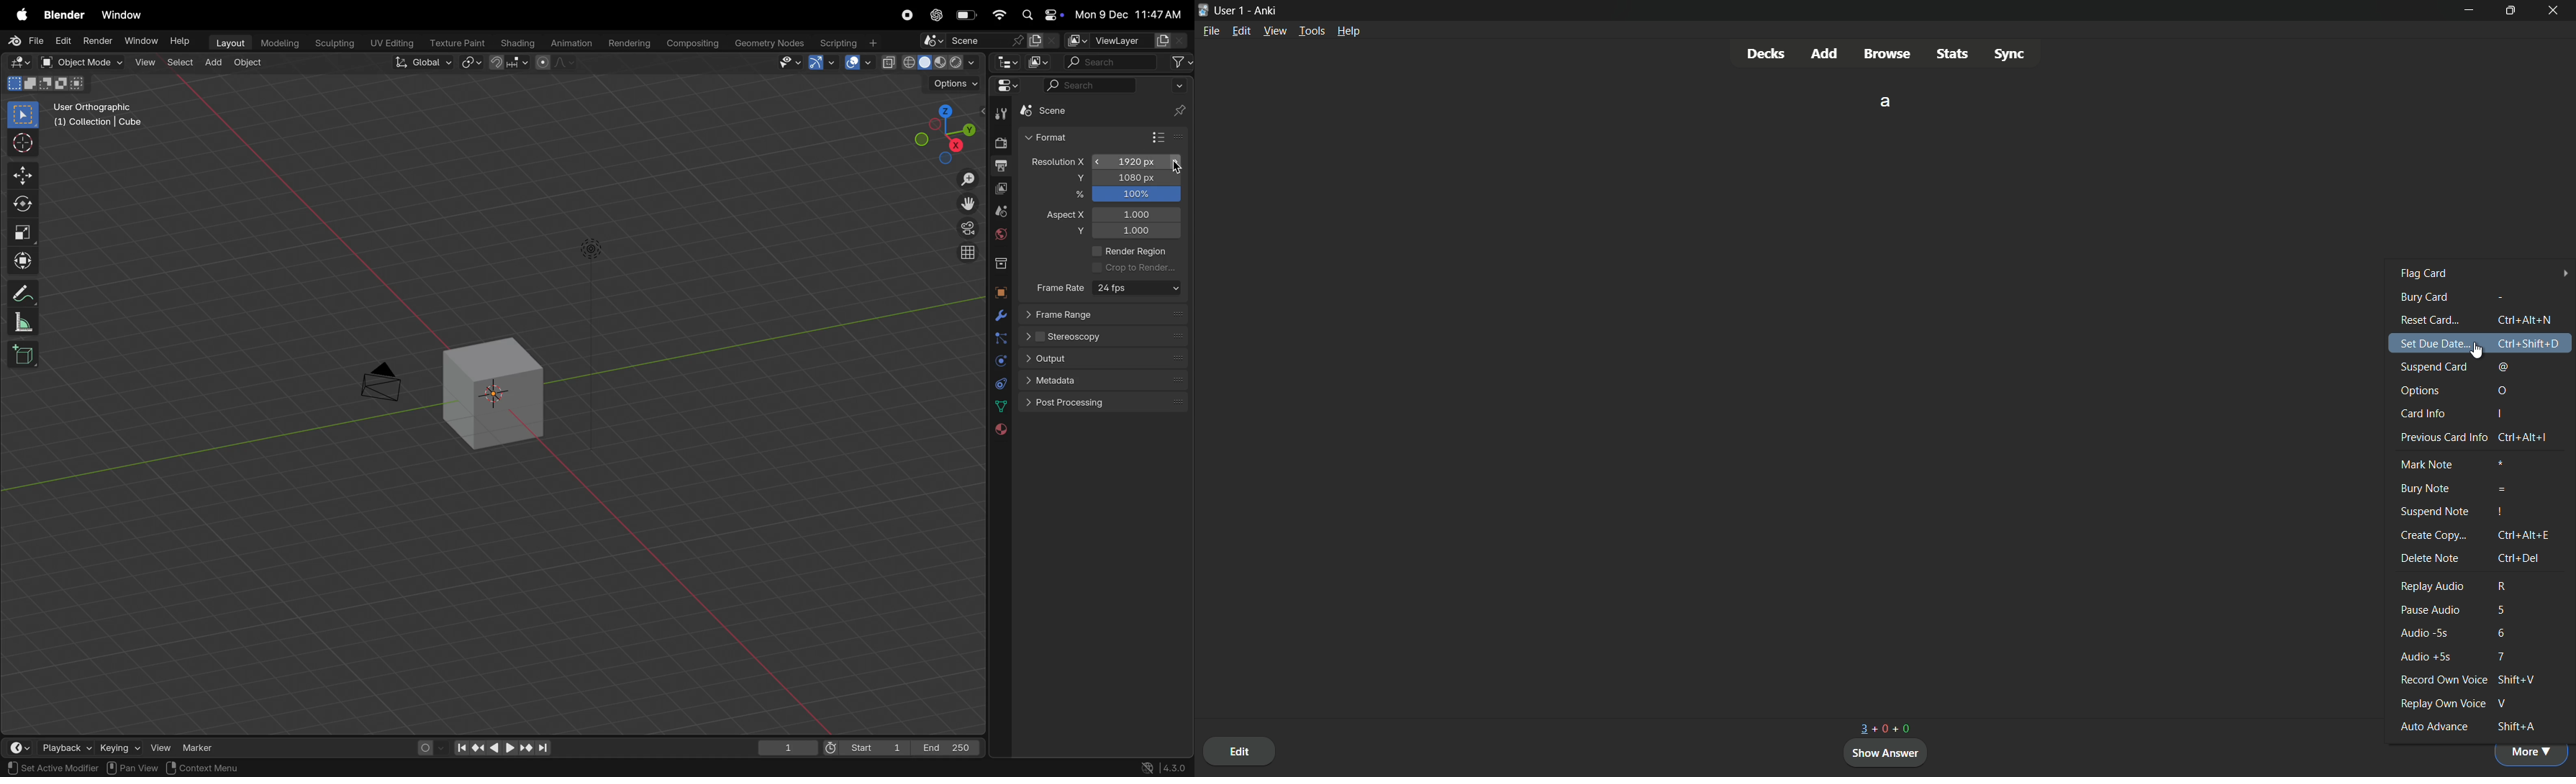 The width and height of the screenshot is (2576, 784). Describe the element at coordinates (1007, 62) in the screenshot. I see `editor type` at that location.